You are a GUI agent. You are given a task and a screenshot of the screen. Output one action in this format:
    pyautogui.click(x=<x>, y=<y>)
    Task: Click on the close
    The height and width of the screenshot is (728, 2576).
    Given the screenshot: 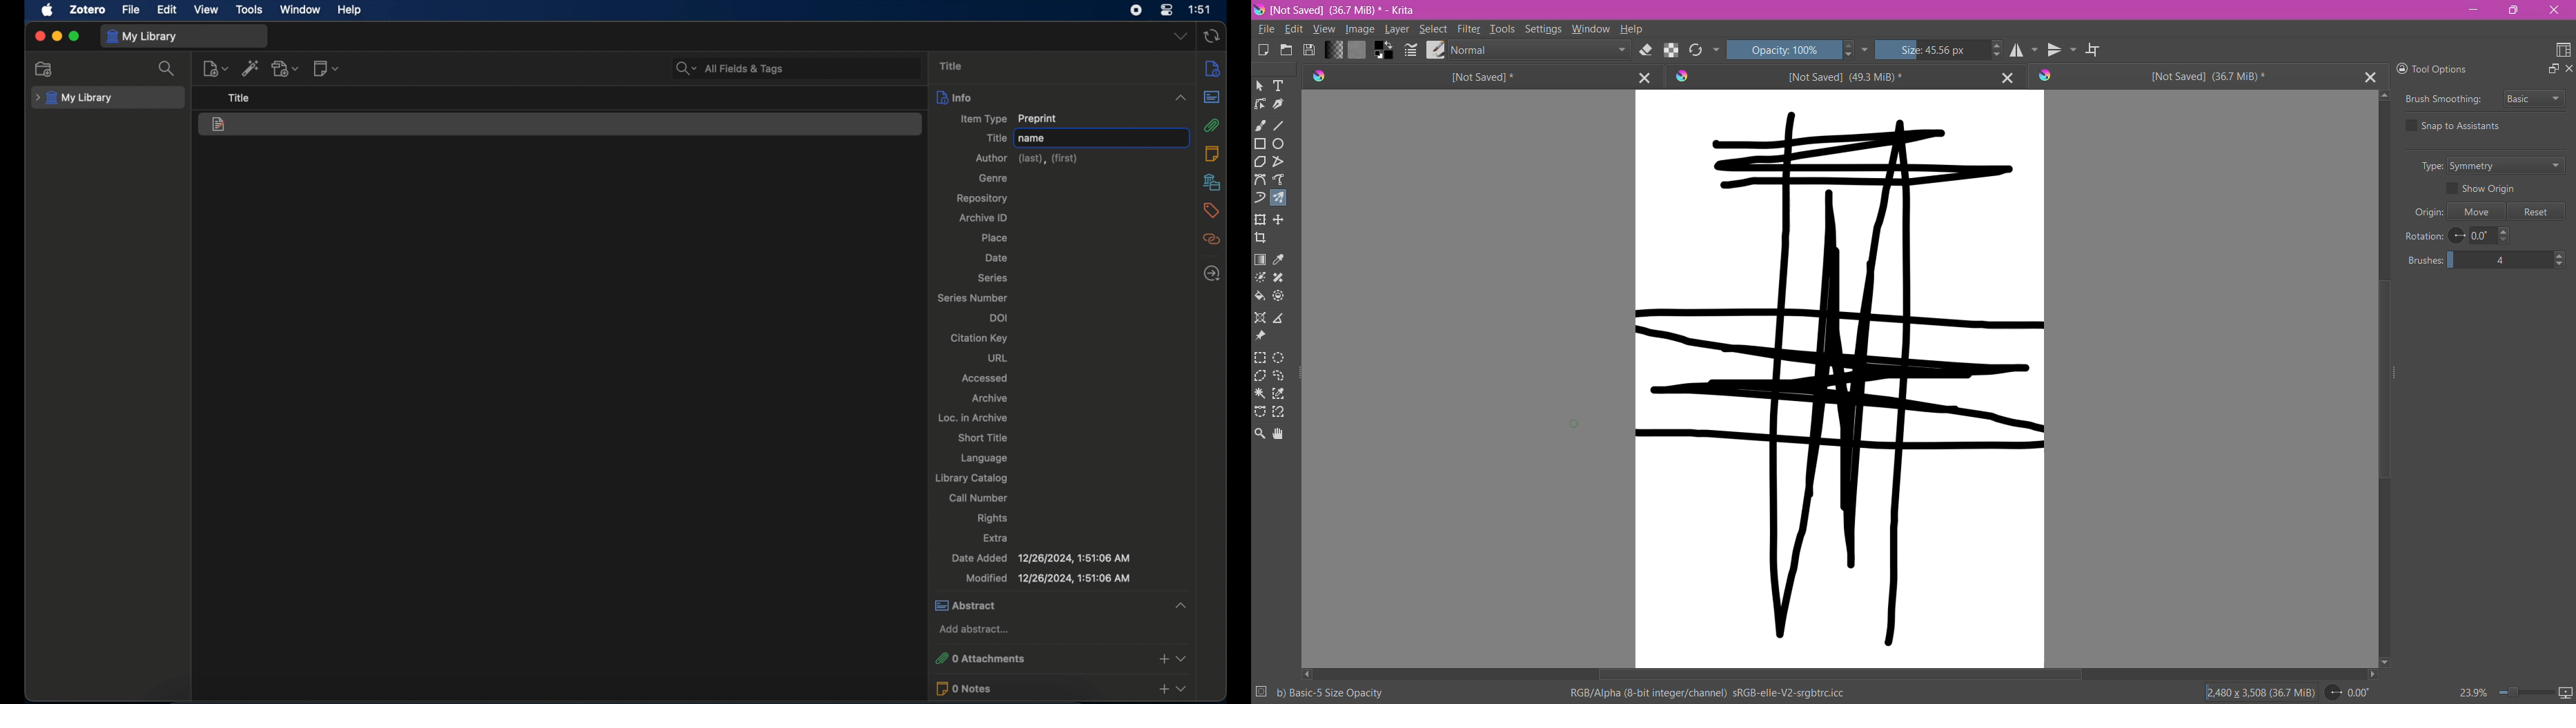 What is the action you would take?
    pyautogui.click(x=39, y=36)
    